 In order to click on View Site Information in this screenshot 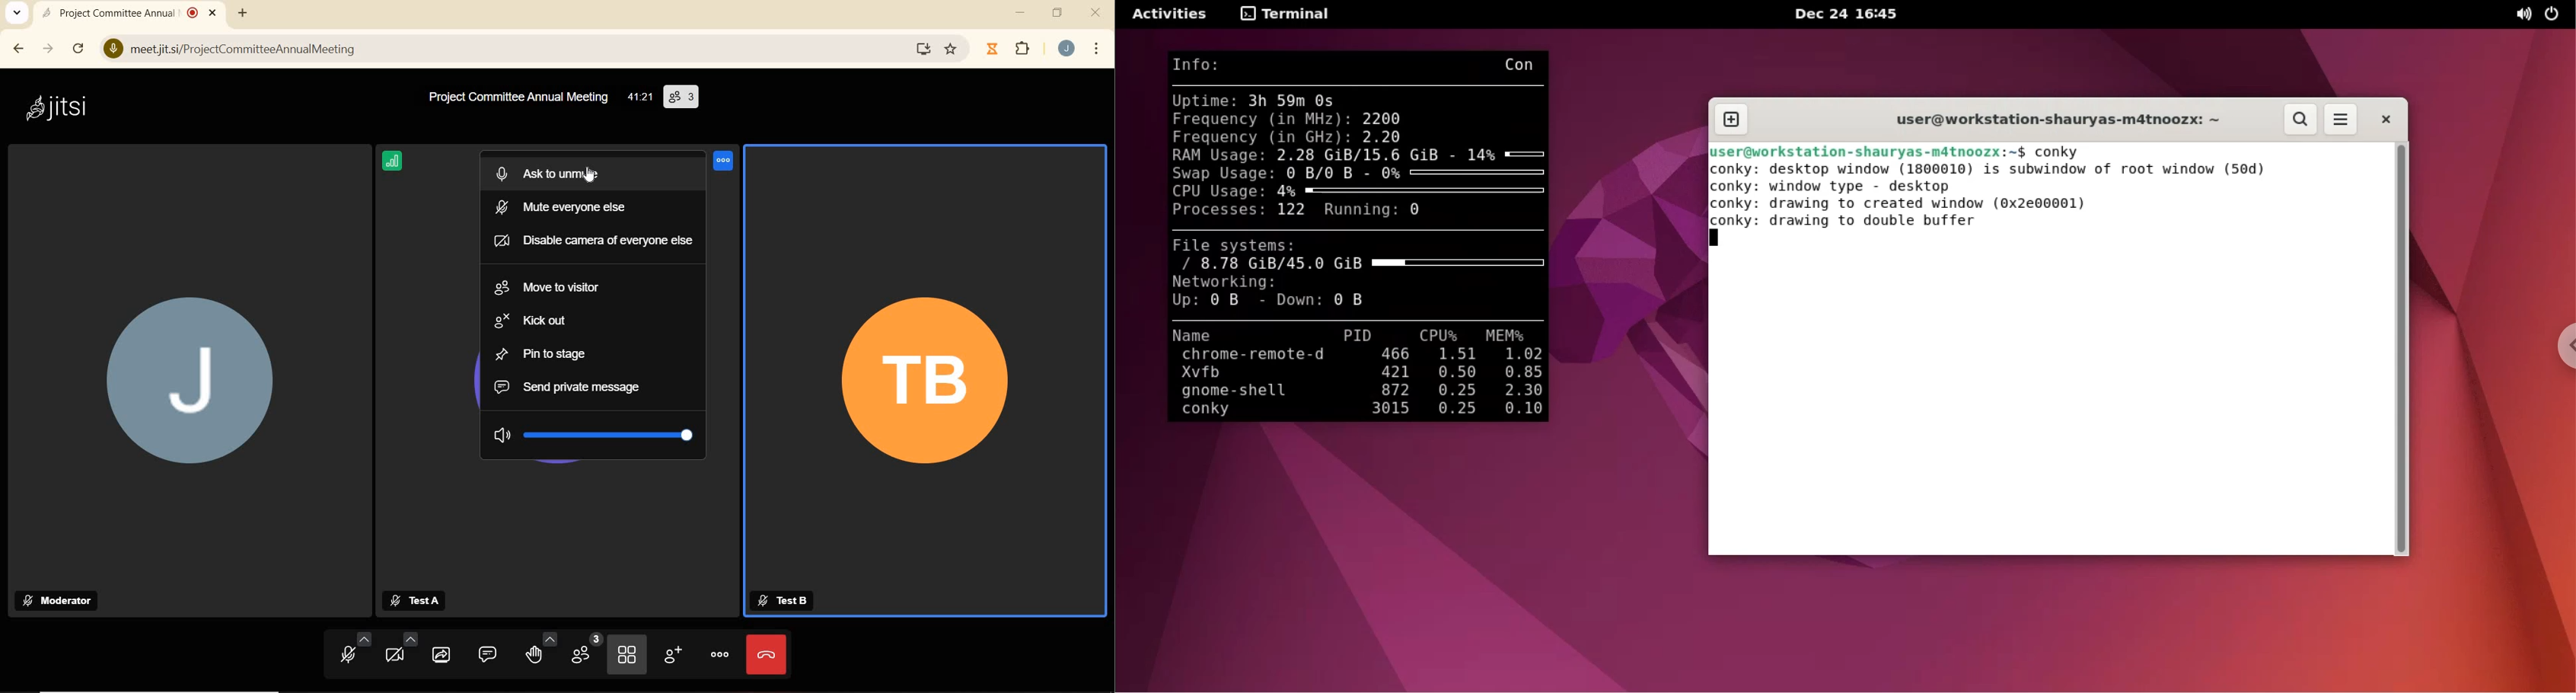, I will do `click(113, 50)`.